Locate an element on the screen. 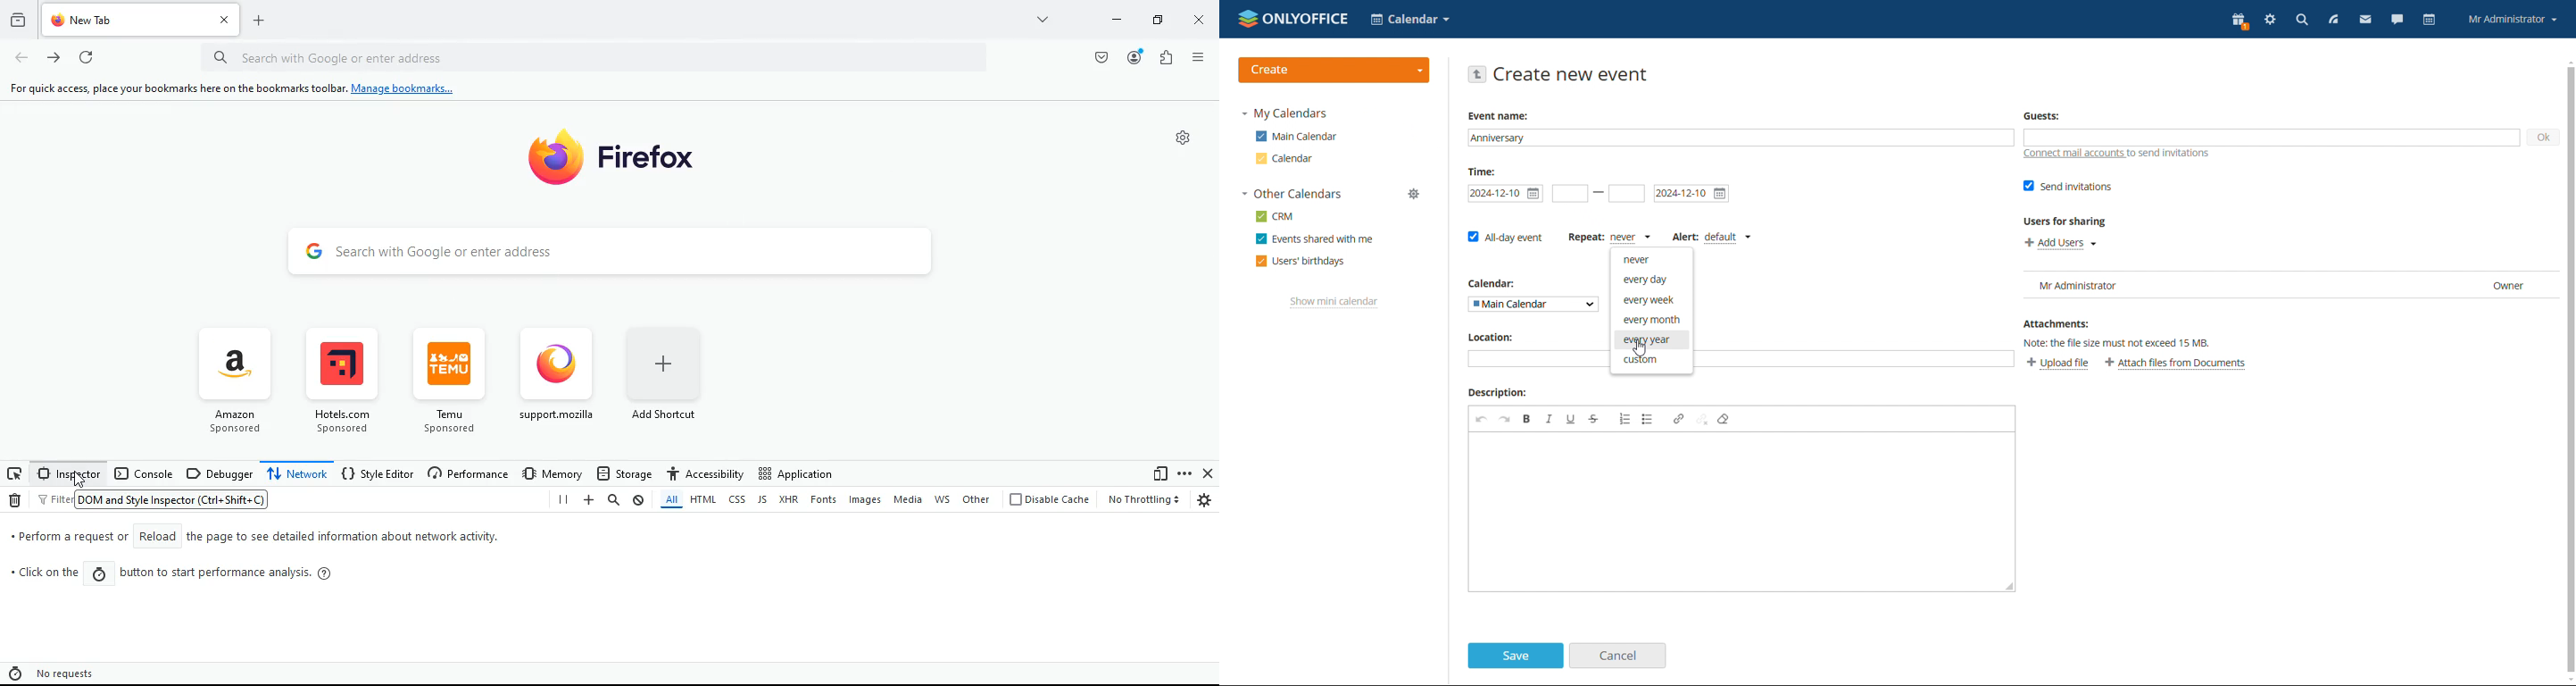 Image resolution: width=2576 pixels, height=700 pixels. support mozilla is located at coordinates (561, 385).